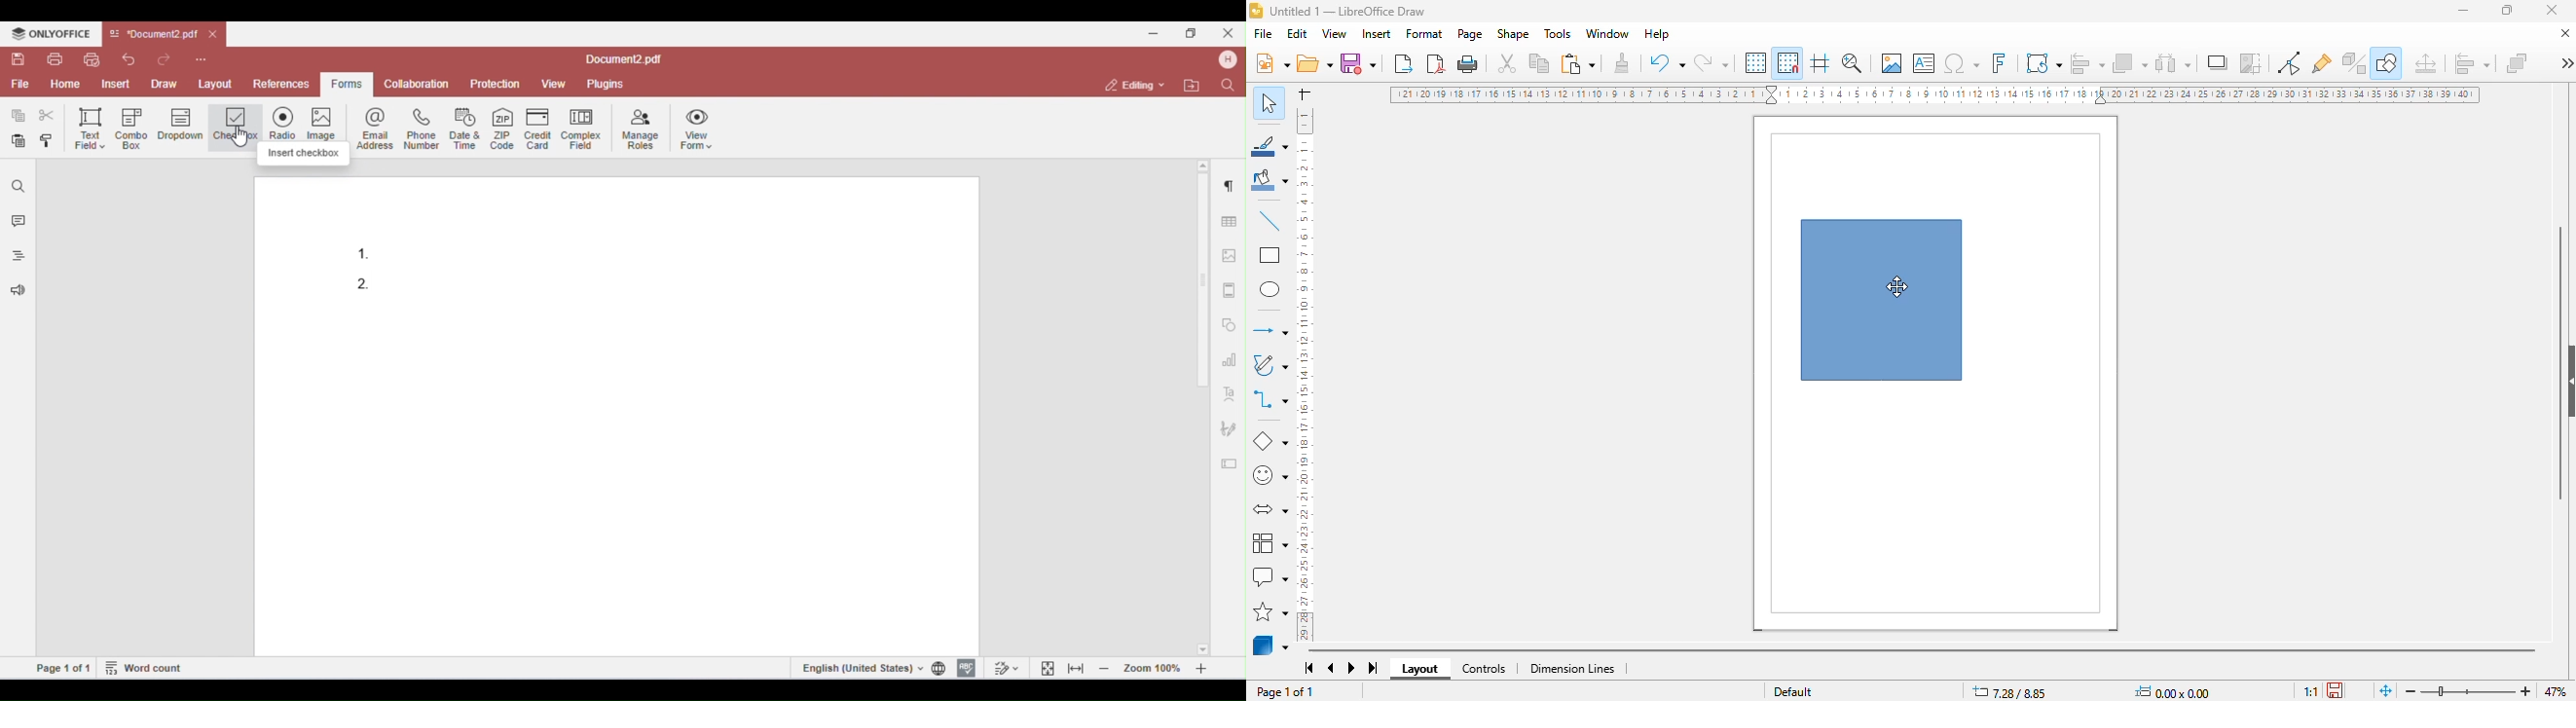 The width and height of the screenshot is (2576, 728). I want to click on position and size, so click(2425, 63).